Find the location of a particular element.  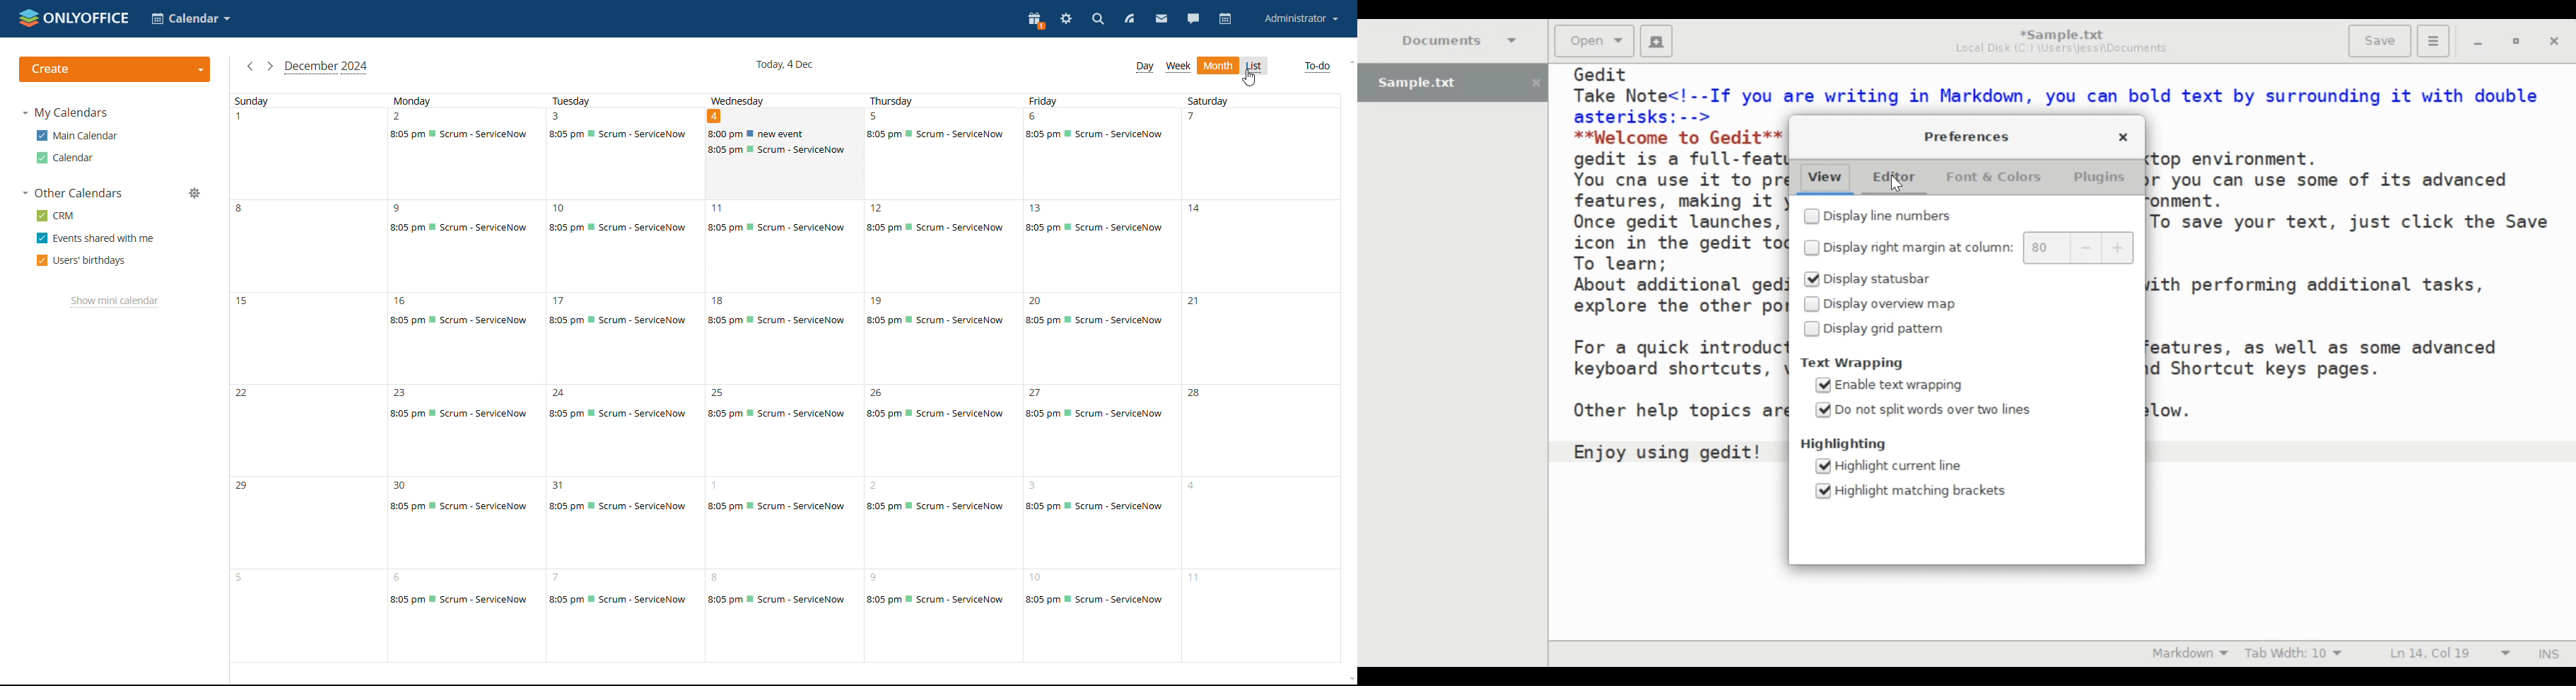

previous month is located at coordinates (269, 66).